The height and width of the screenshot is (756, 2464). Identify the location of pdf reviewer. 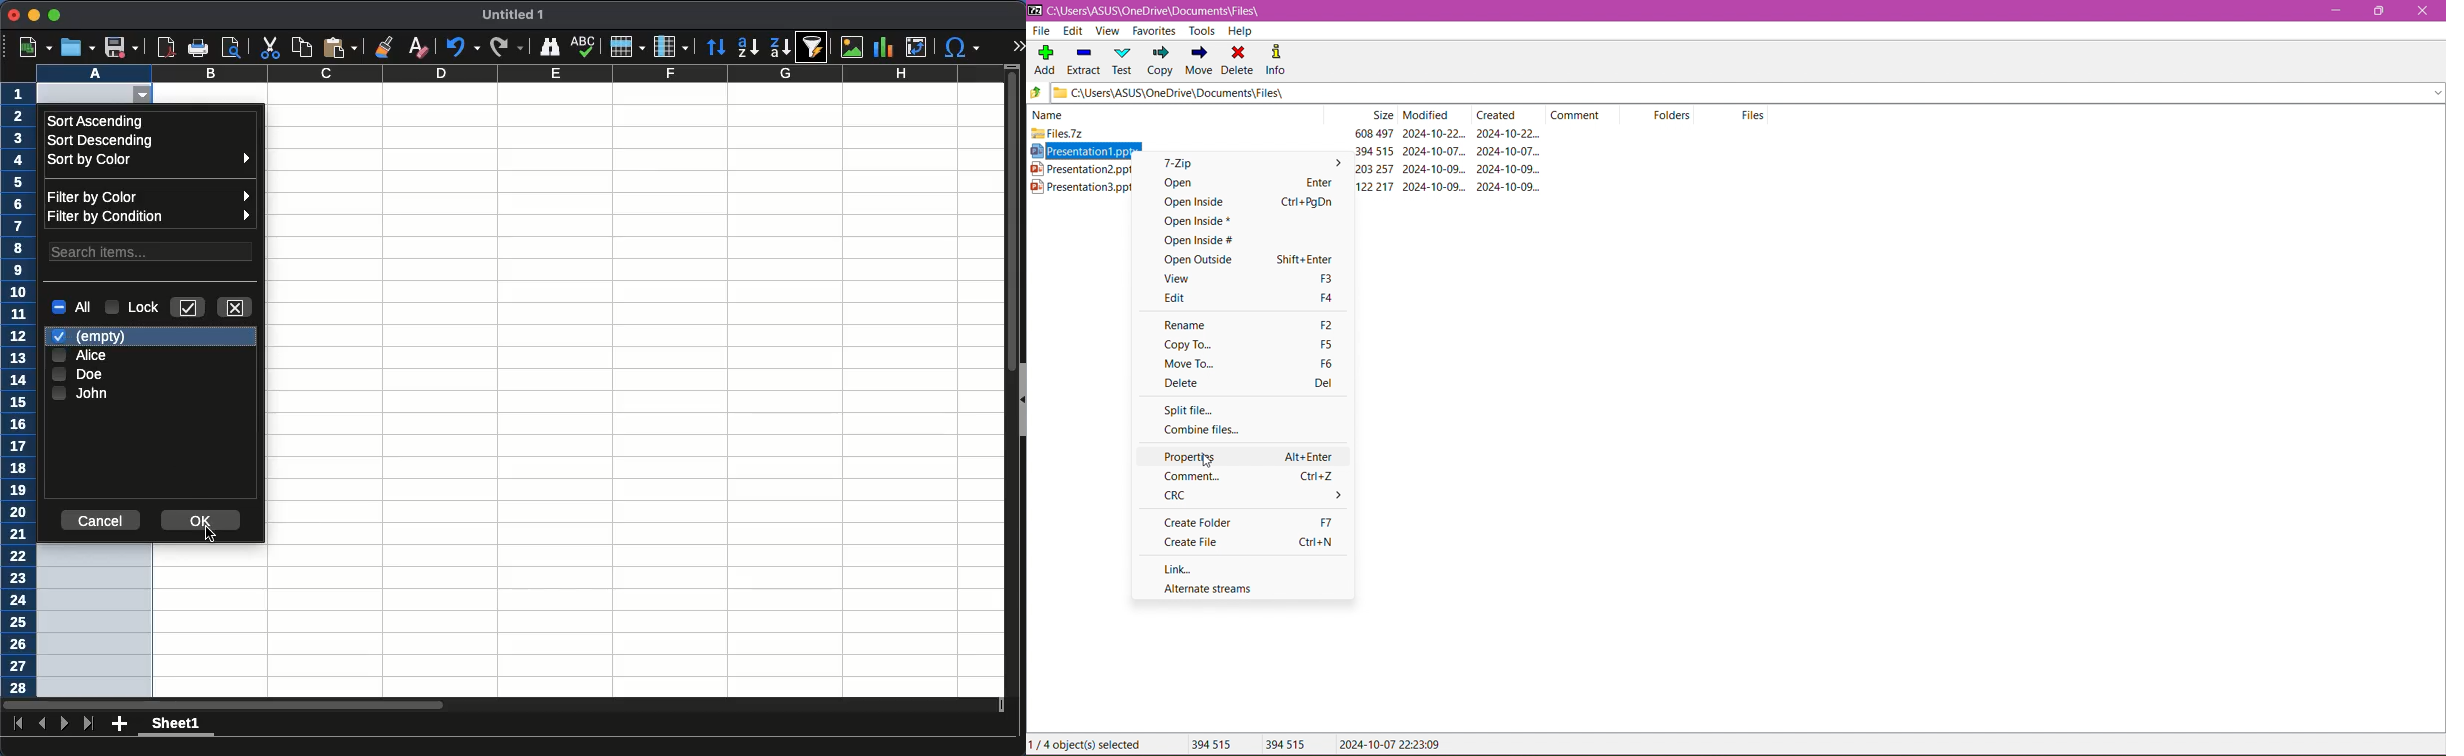
(167, 47).